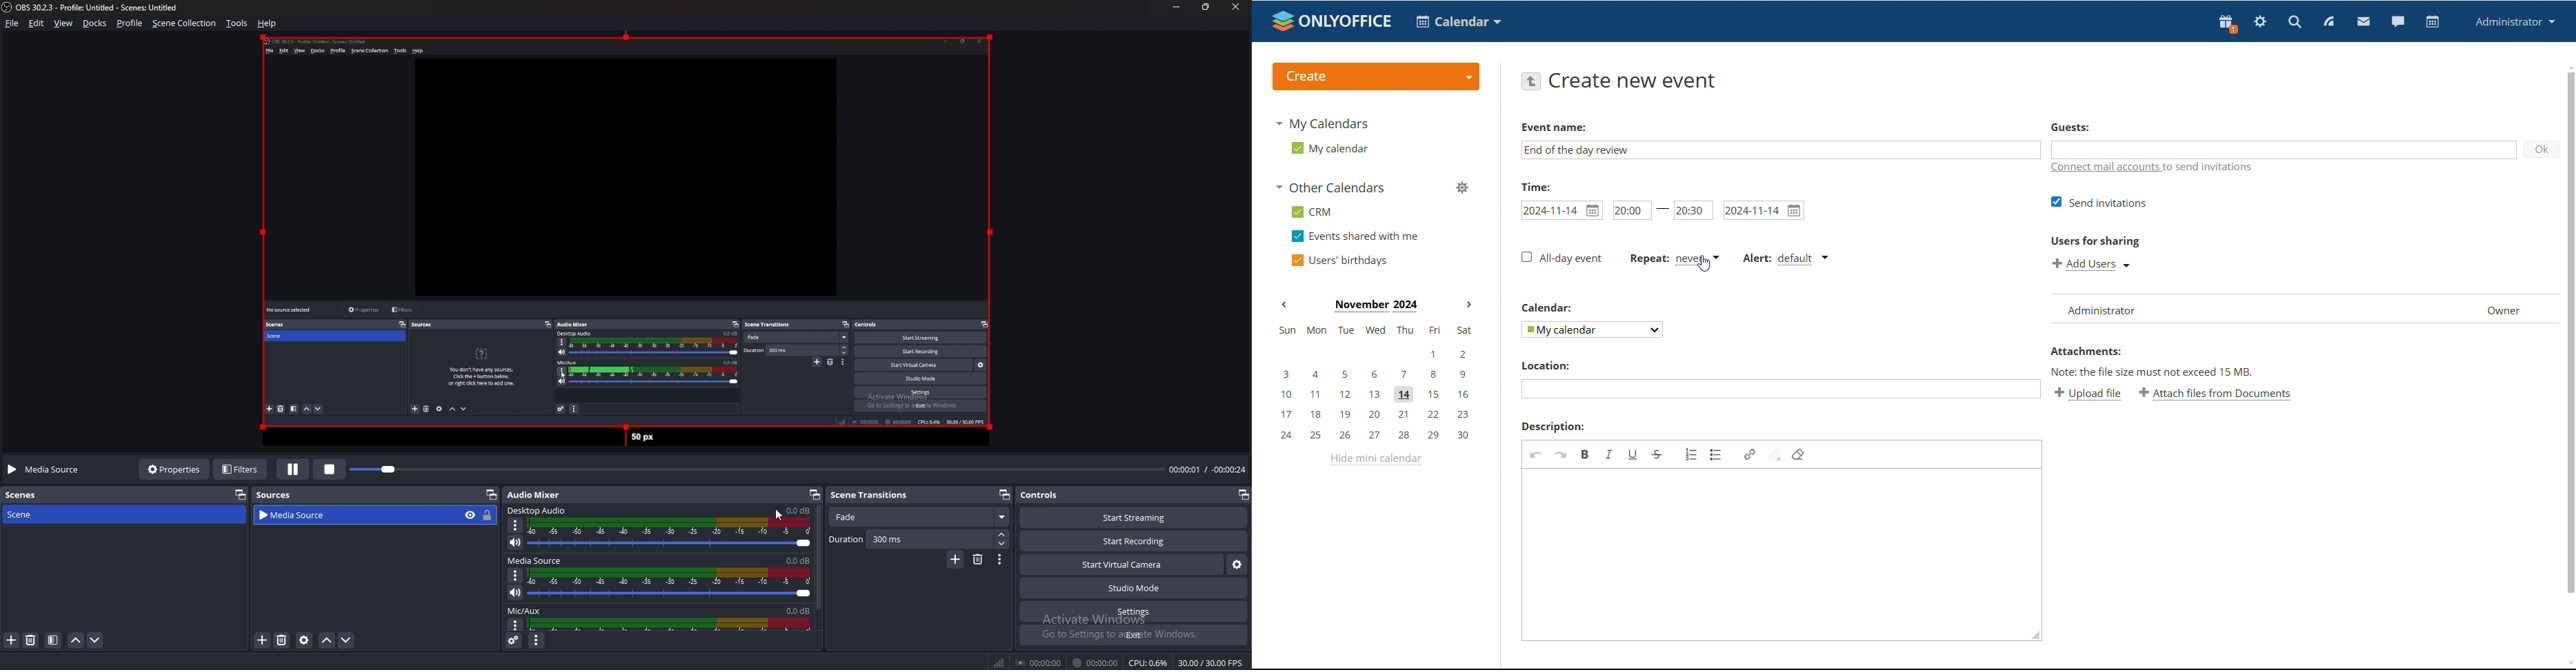 The width and height of the screenshot is (2576, 672). What do you see at coordinates (1136, 517) in the screenshot?
I see `Start streaming` at bounding box center [1136, 517].